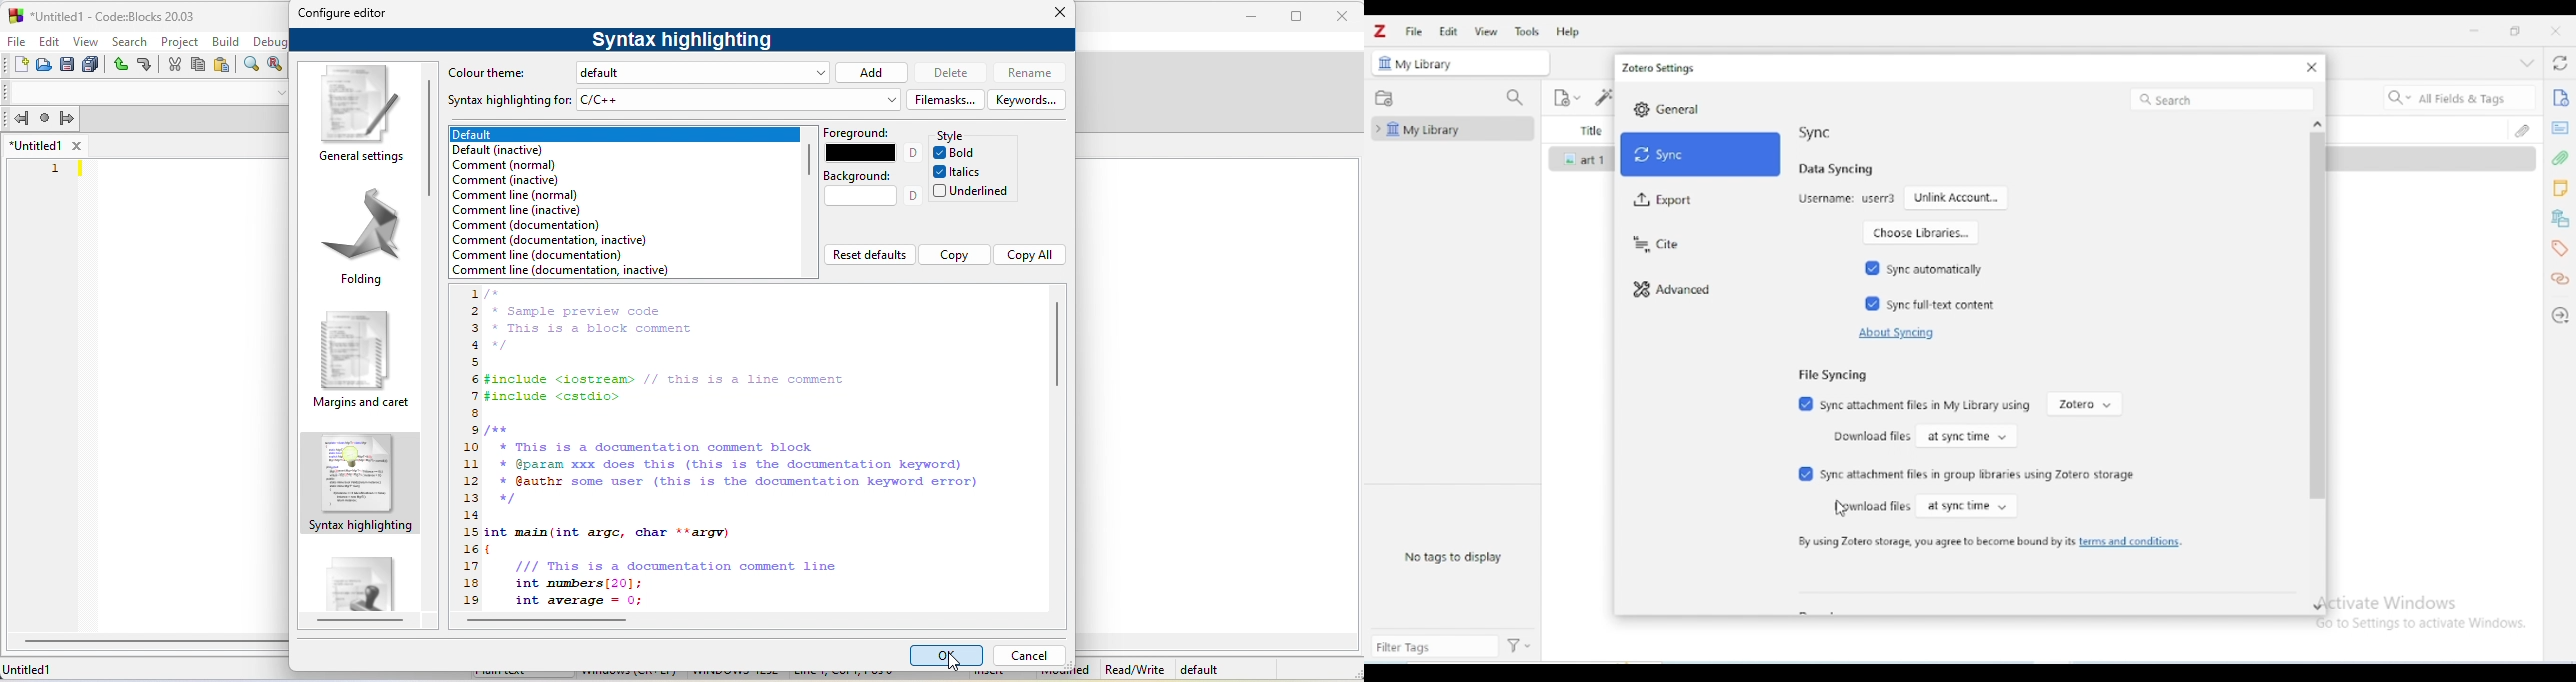  What do you see at coordinates (2561, 315) in the screenshot?
I see `locate` at bounding box center [2561, 315].